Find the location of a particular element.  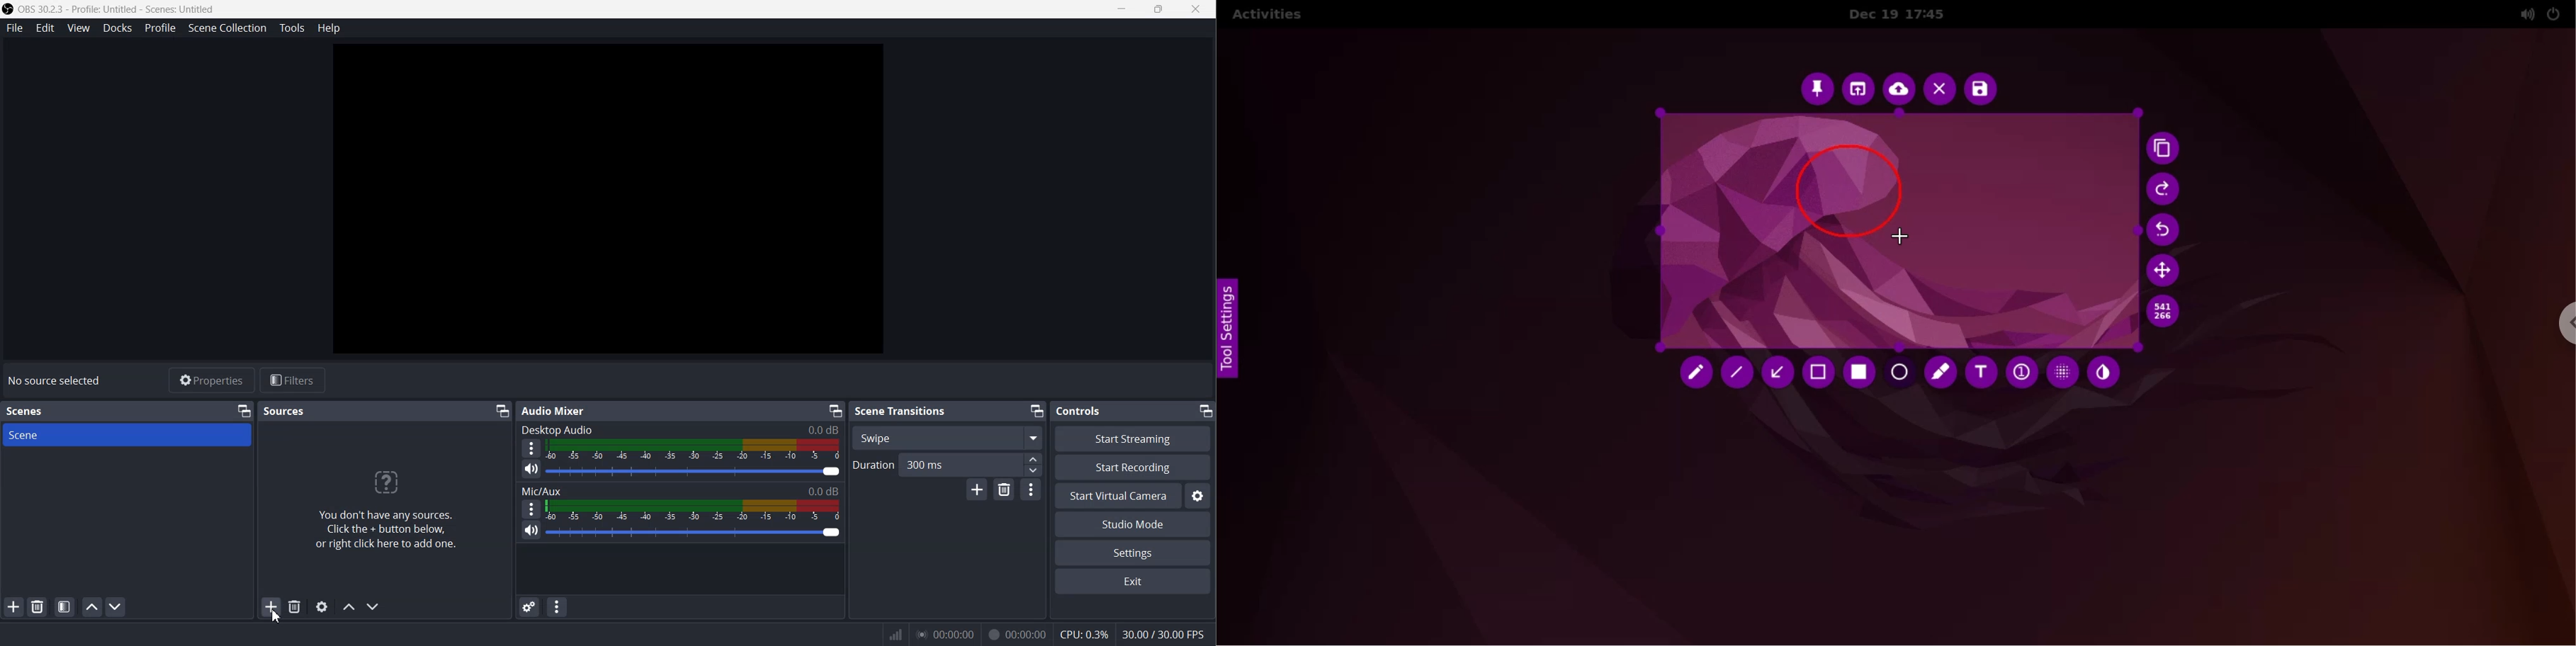

Properties is located at coordinates (211, 380).